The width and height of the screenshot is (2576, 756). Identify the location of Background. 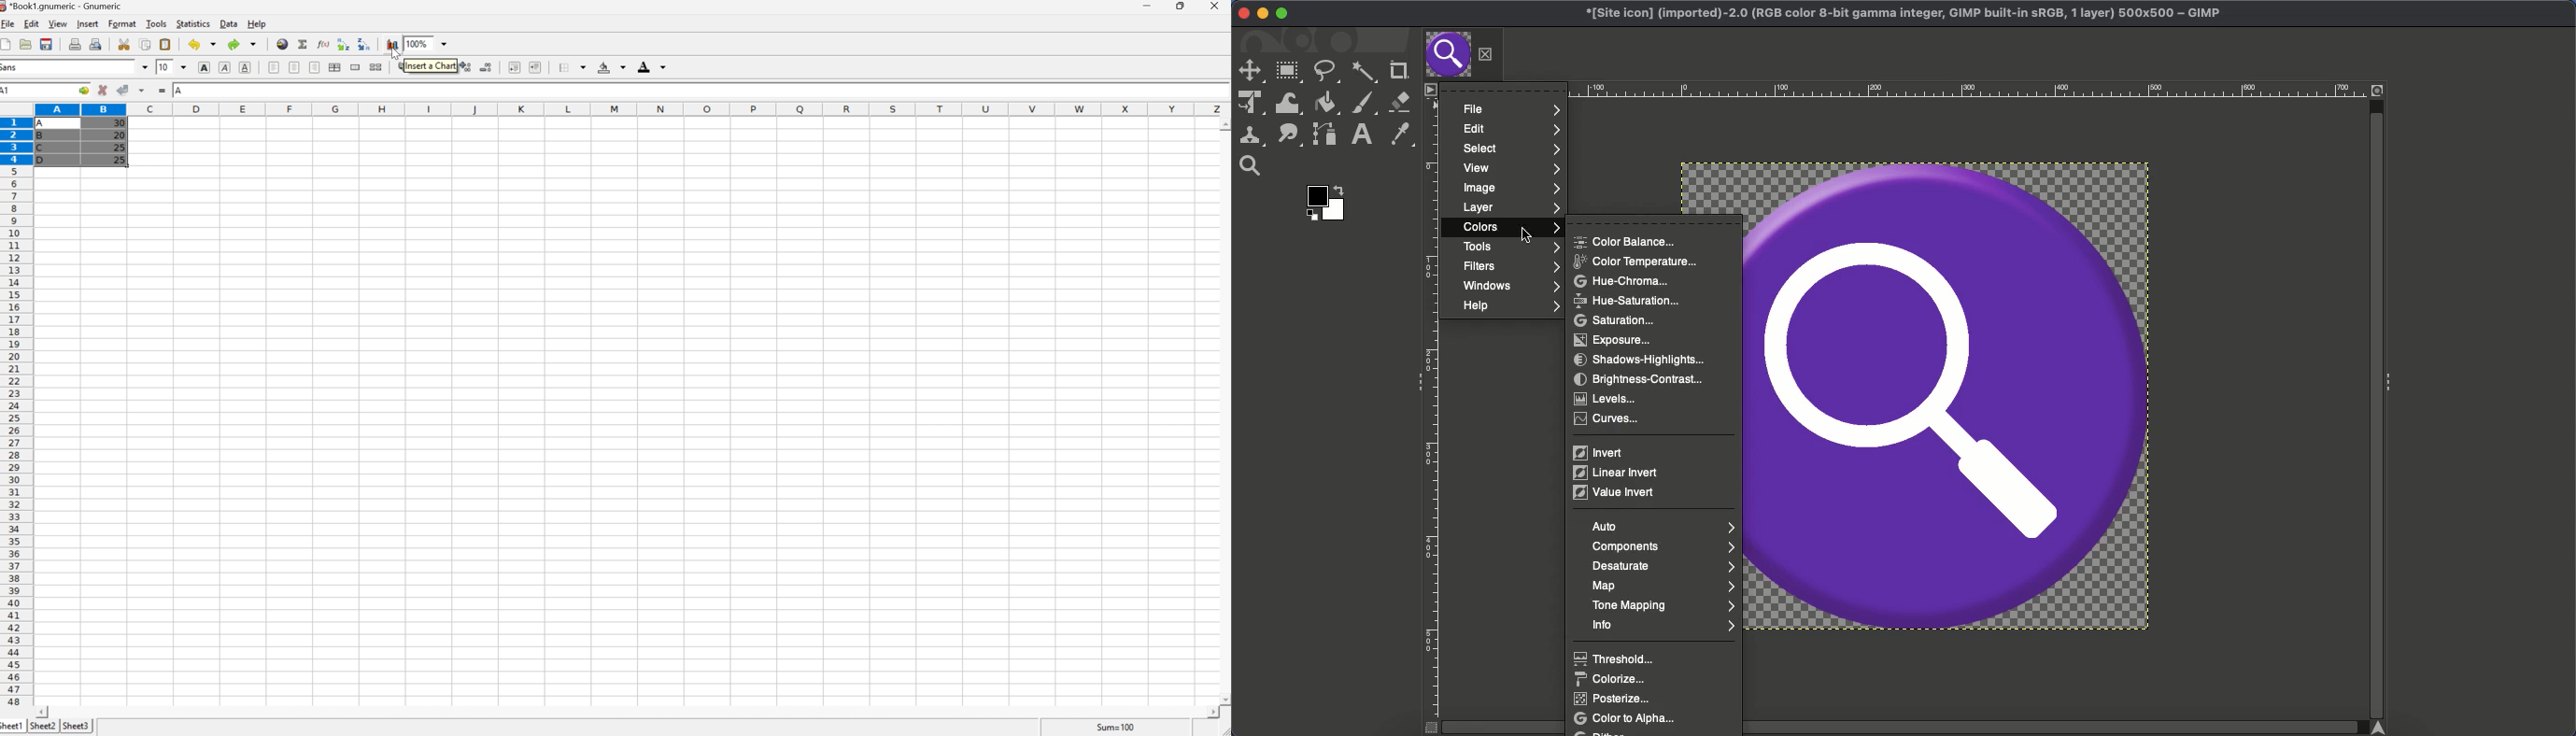
(611, 68).